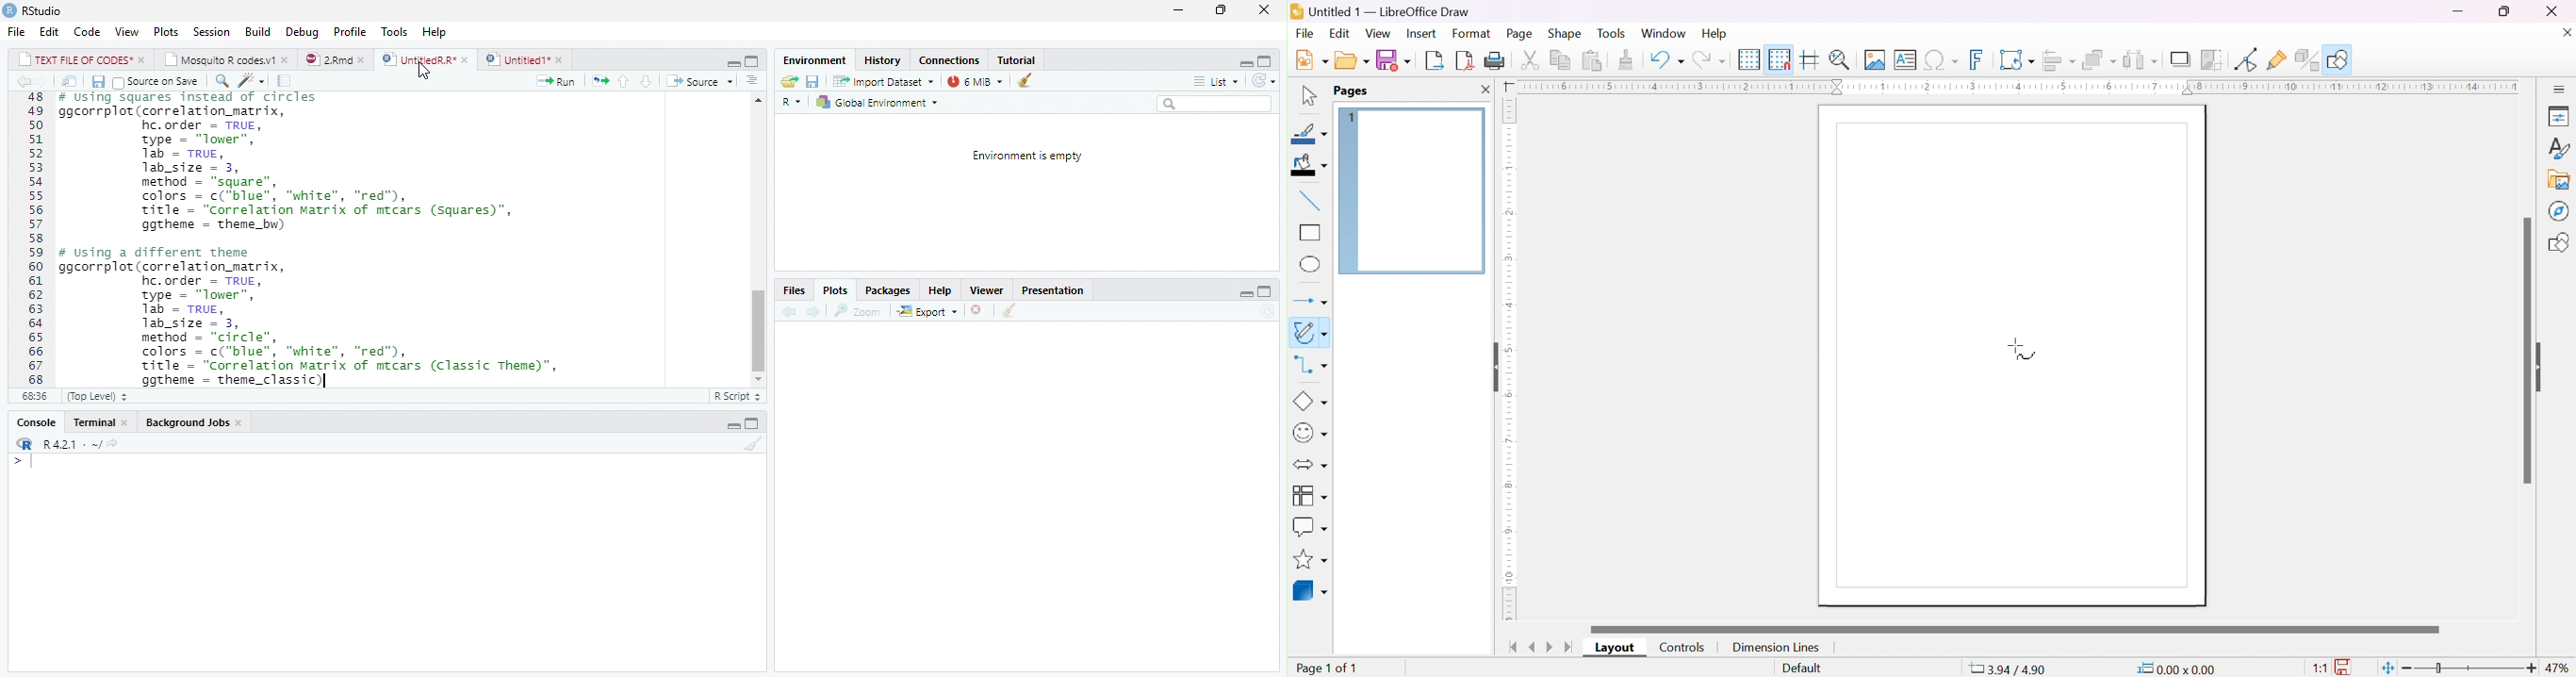  Describe the element at coordinates (336, 58) in the screenshot. I see `2rmd` at that location.